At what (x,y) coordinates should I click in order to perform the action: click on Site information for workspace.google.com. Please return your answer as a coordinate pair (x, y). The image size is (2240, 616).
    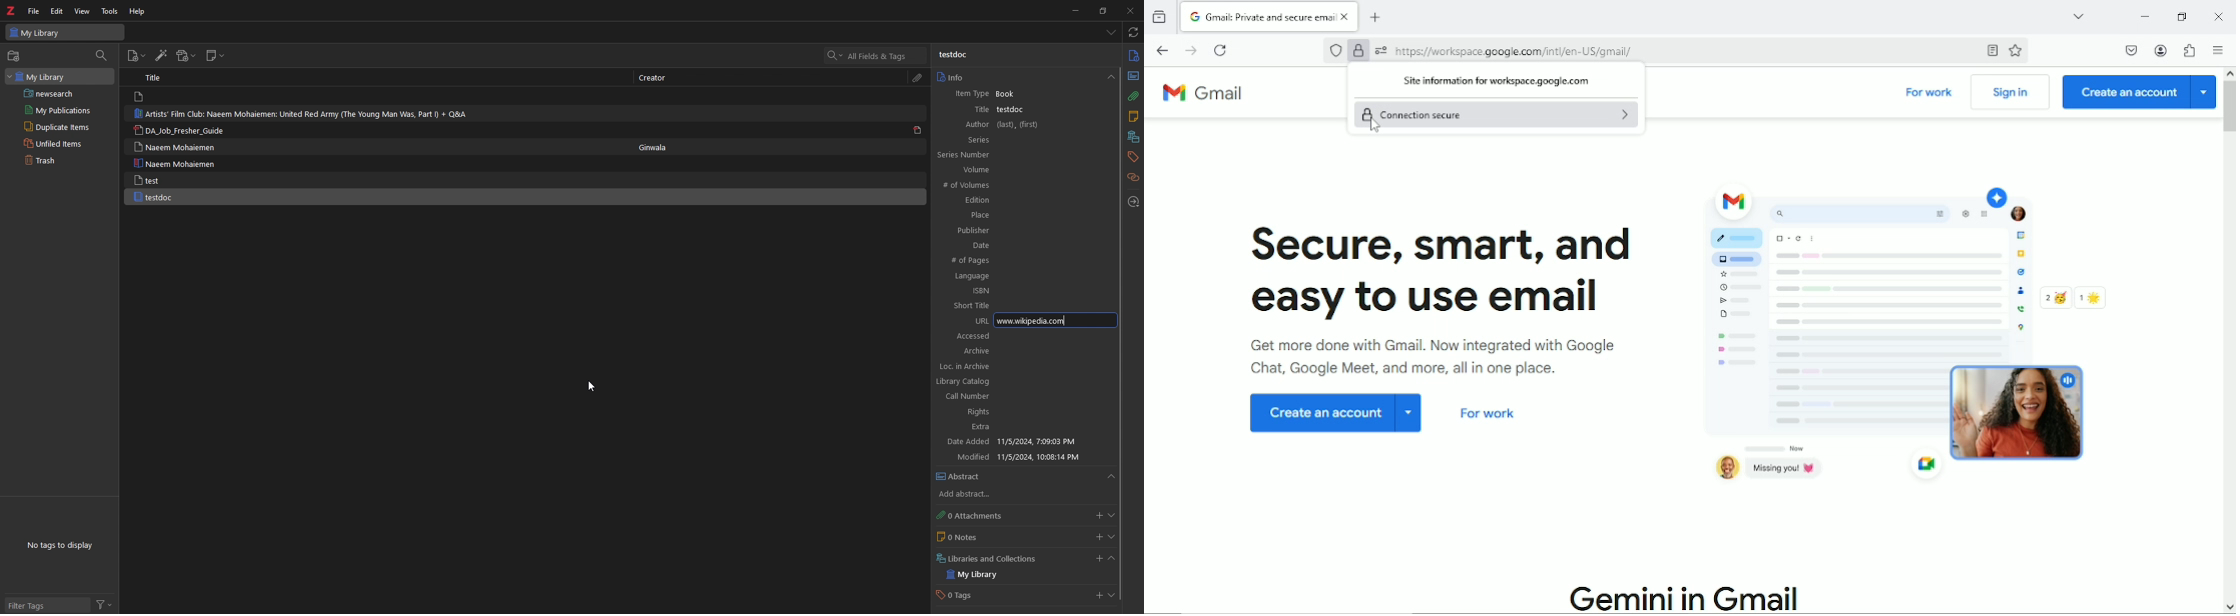
    Looking at the image, I should click on (1499, 81).